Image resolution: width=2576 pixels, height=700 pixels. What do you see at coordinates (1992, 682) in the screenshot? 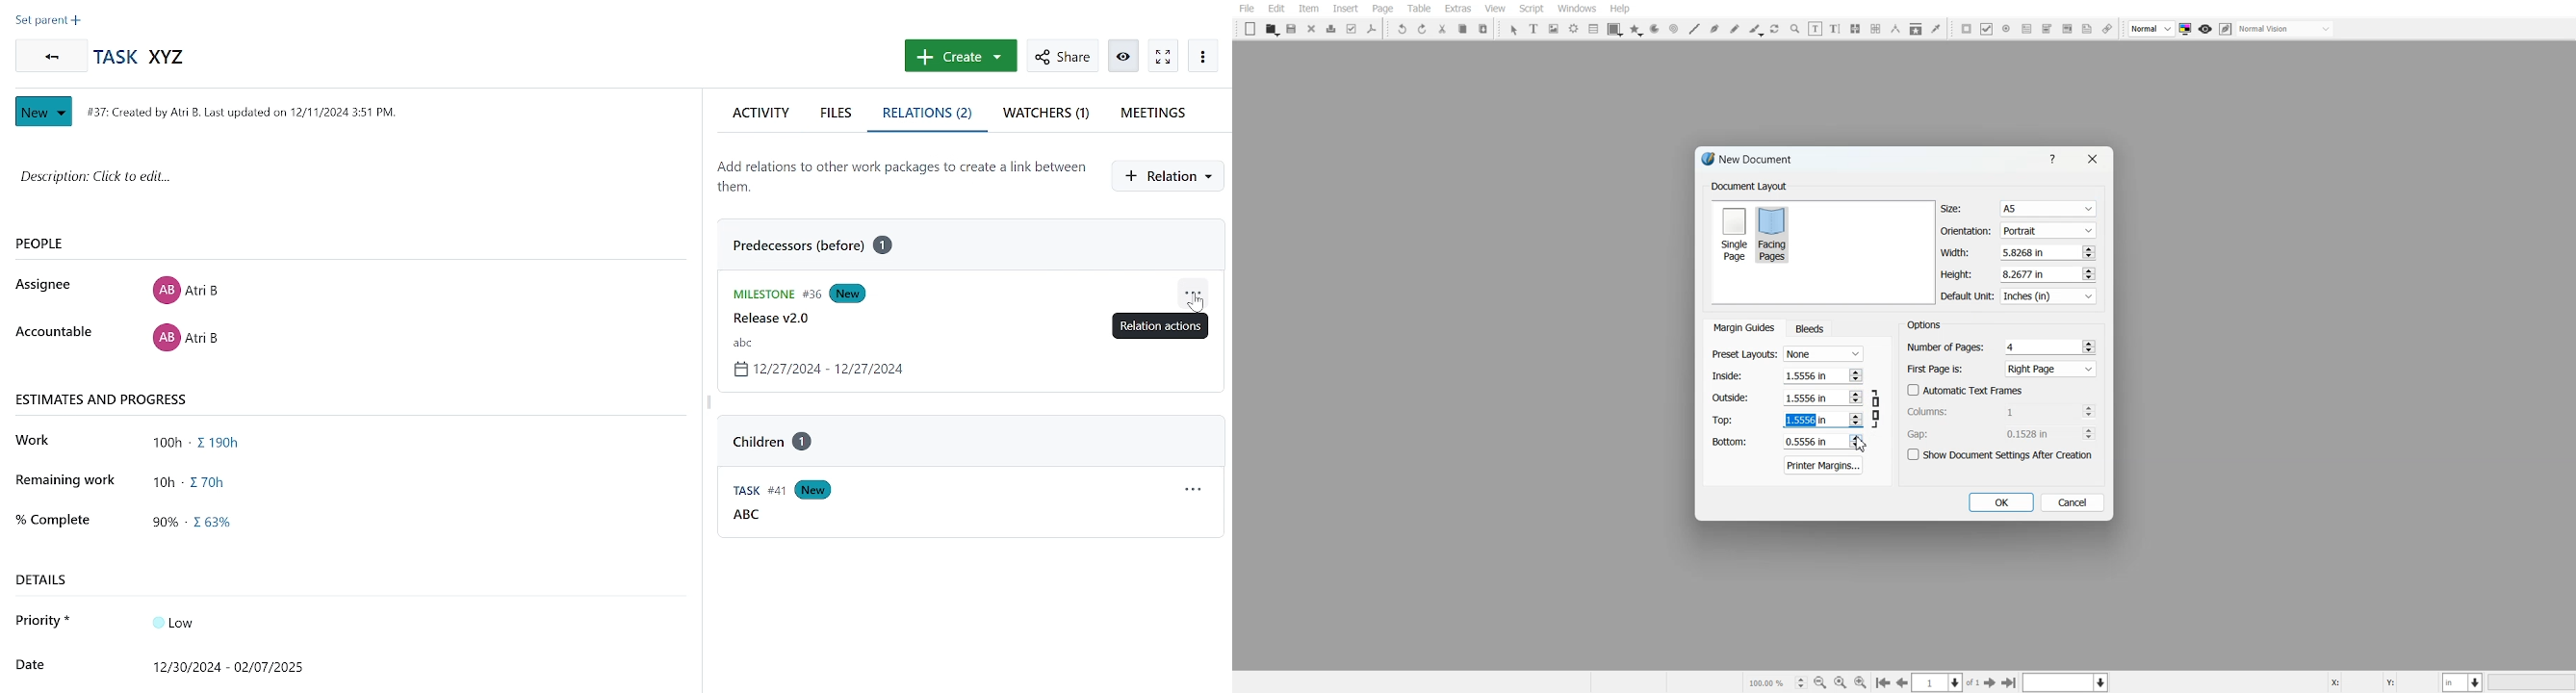
I see `Go to the First page` at bounding box center [1992, 682].